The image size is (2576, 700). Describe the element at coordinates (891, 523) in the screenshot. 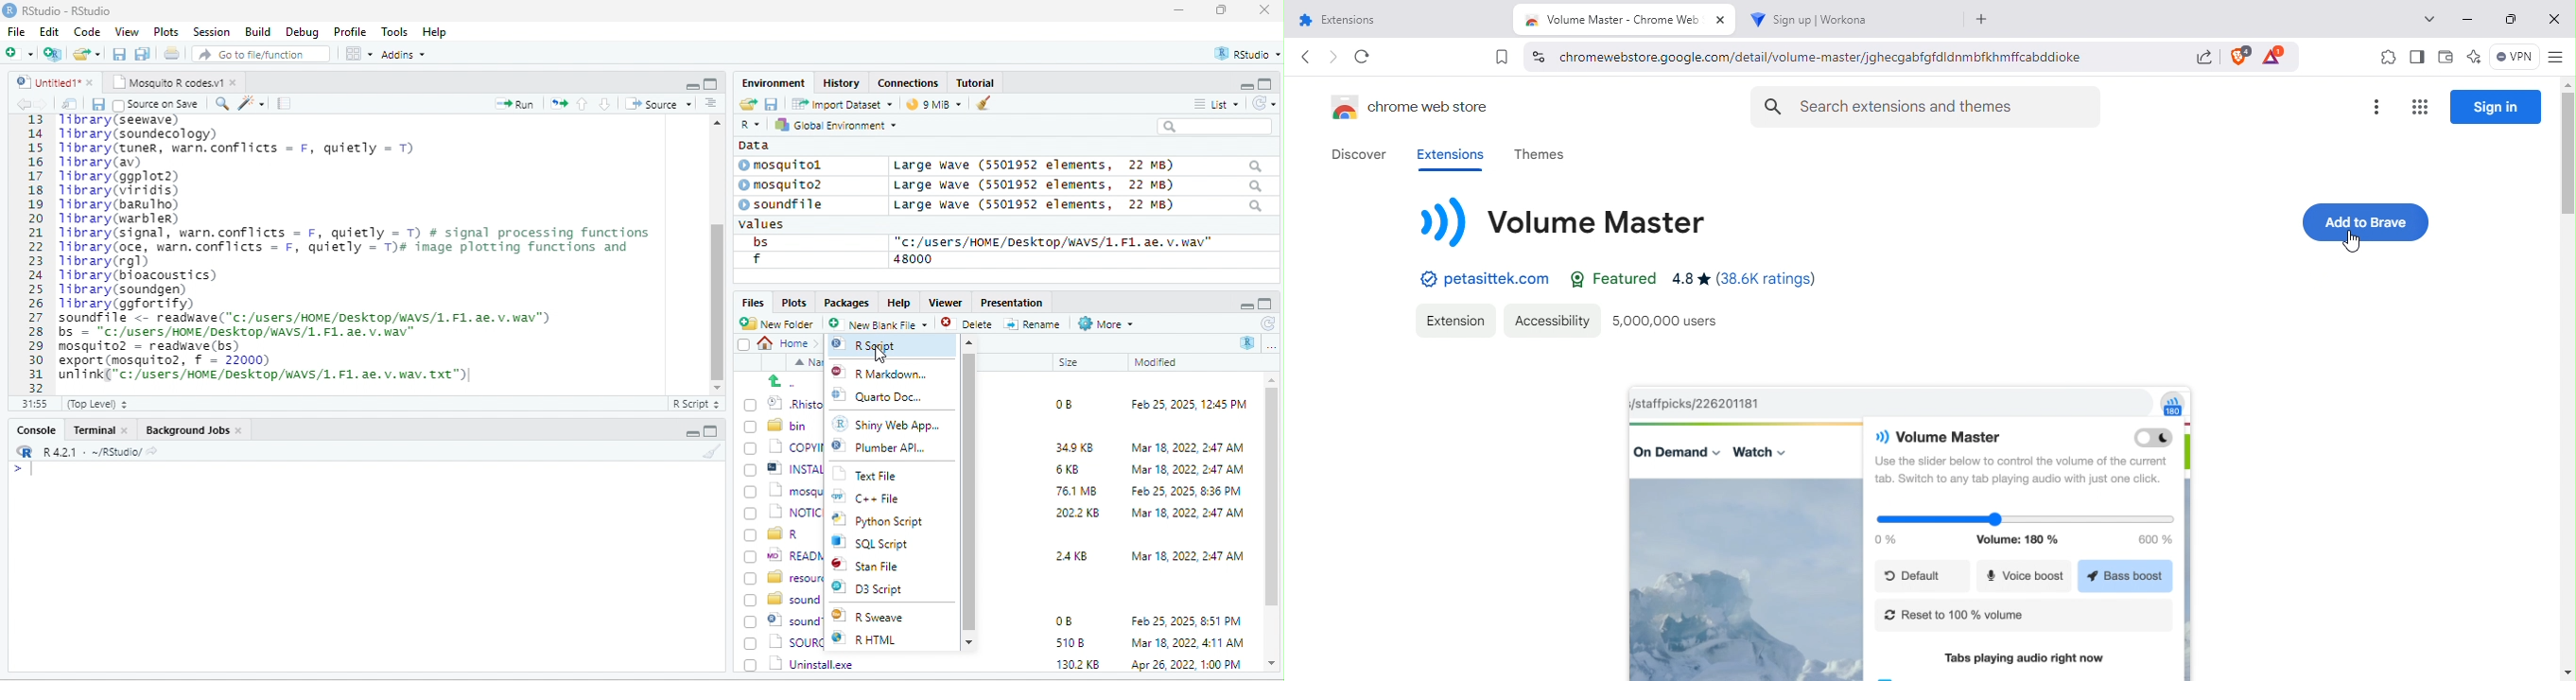

I see `Python Script` at that location.